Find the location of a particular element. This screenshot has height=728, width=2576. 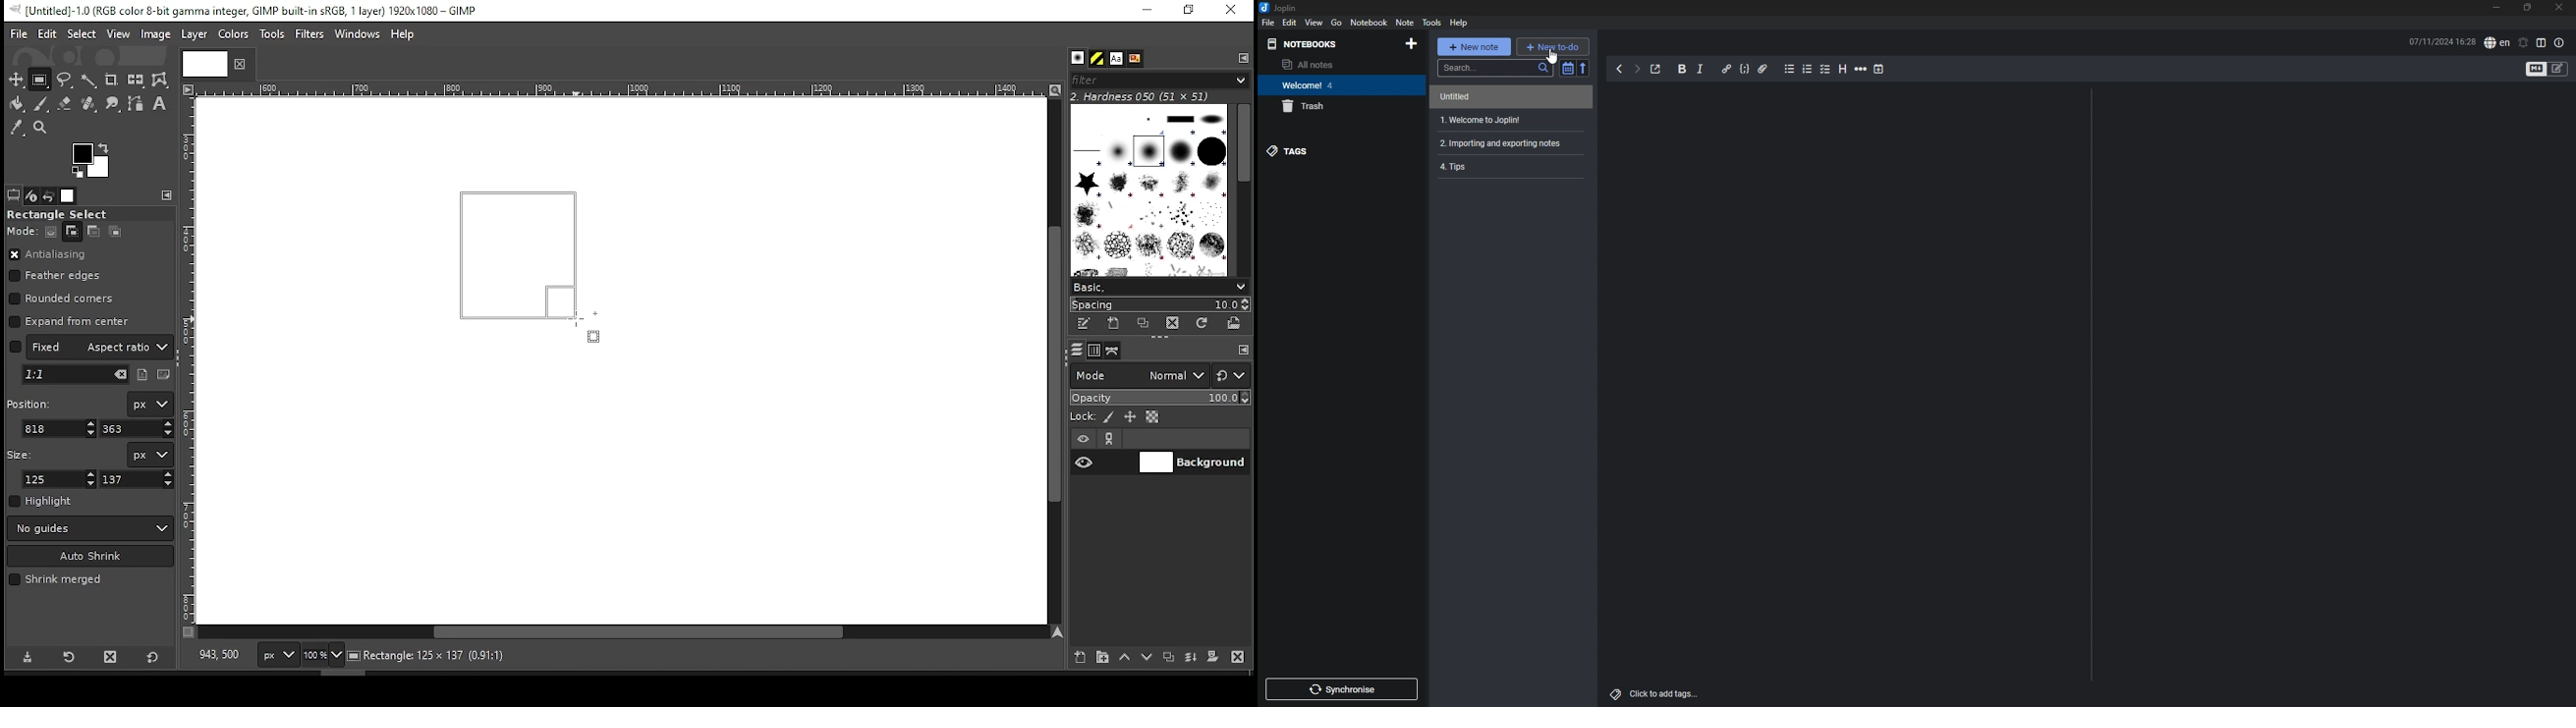

toggle editors is located at coordinates (2558, 69).